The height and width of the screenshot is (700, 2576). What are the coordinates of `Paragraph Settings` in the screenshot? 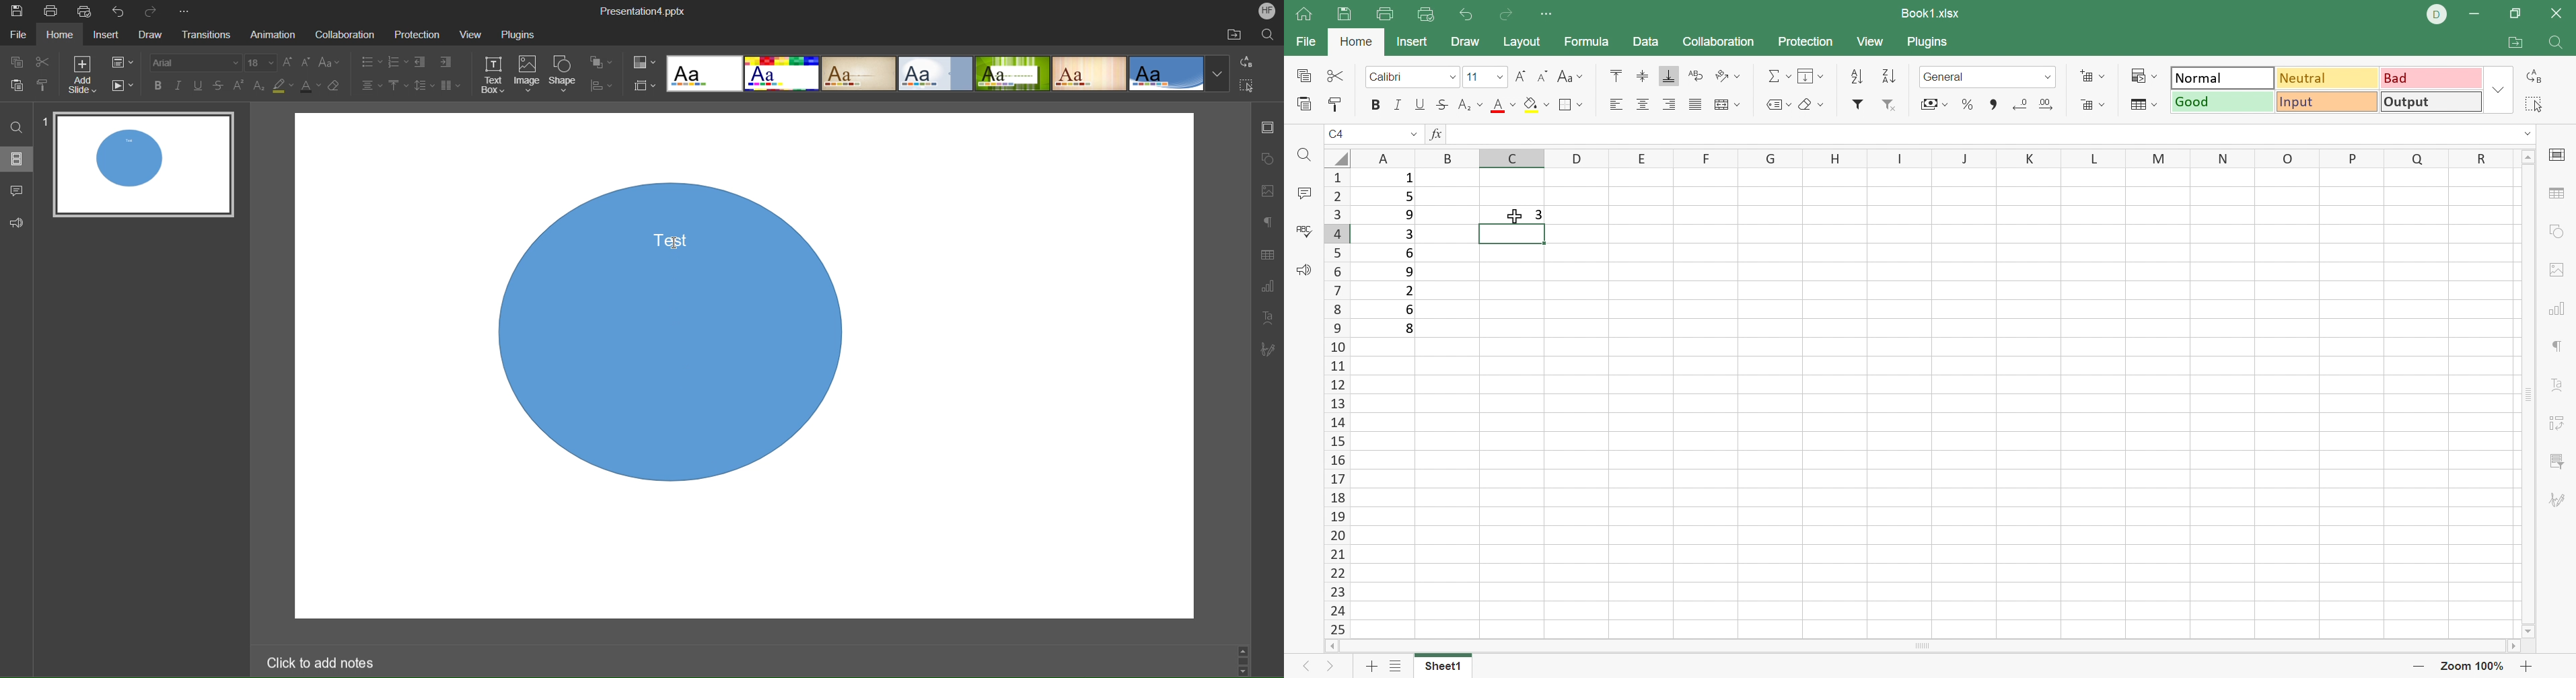 It's located at (1268, 222).